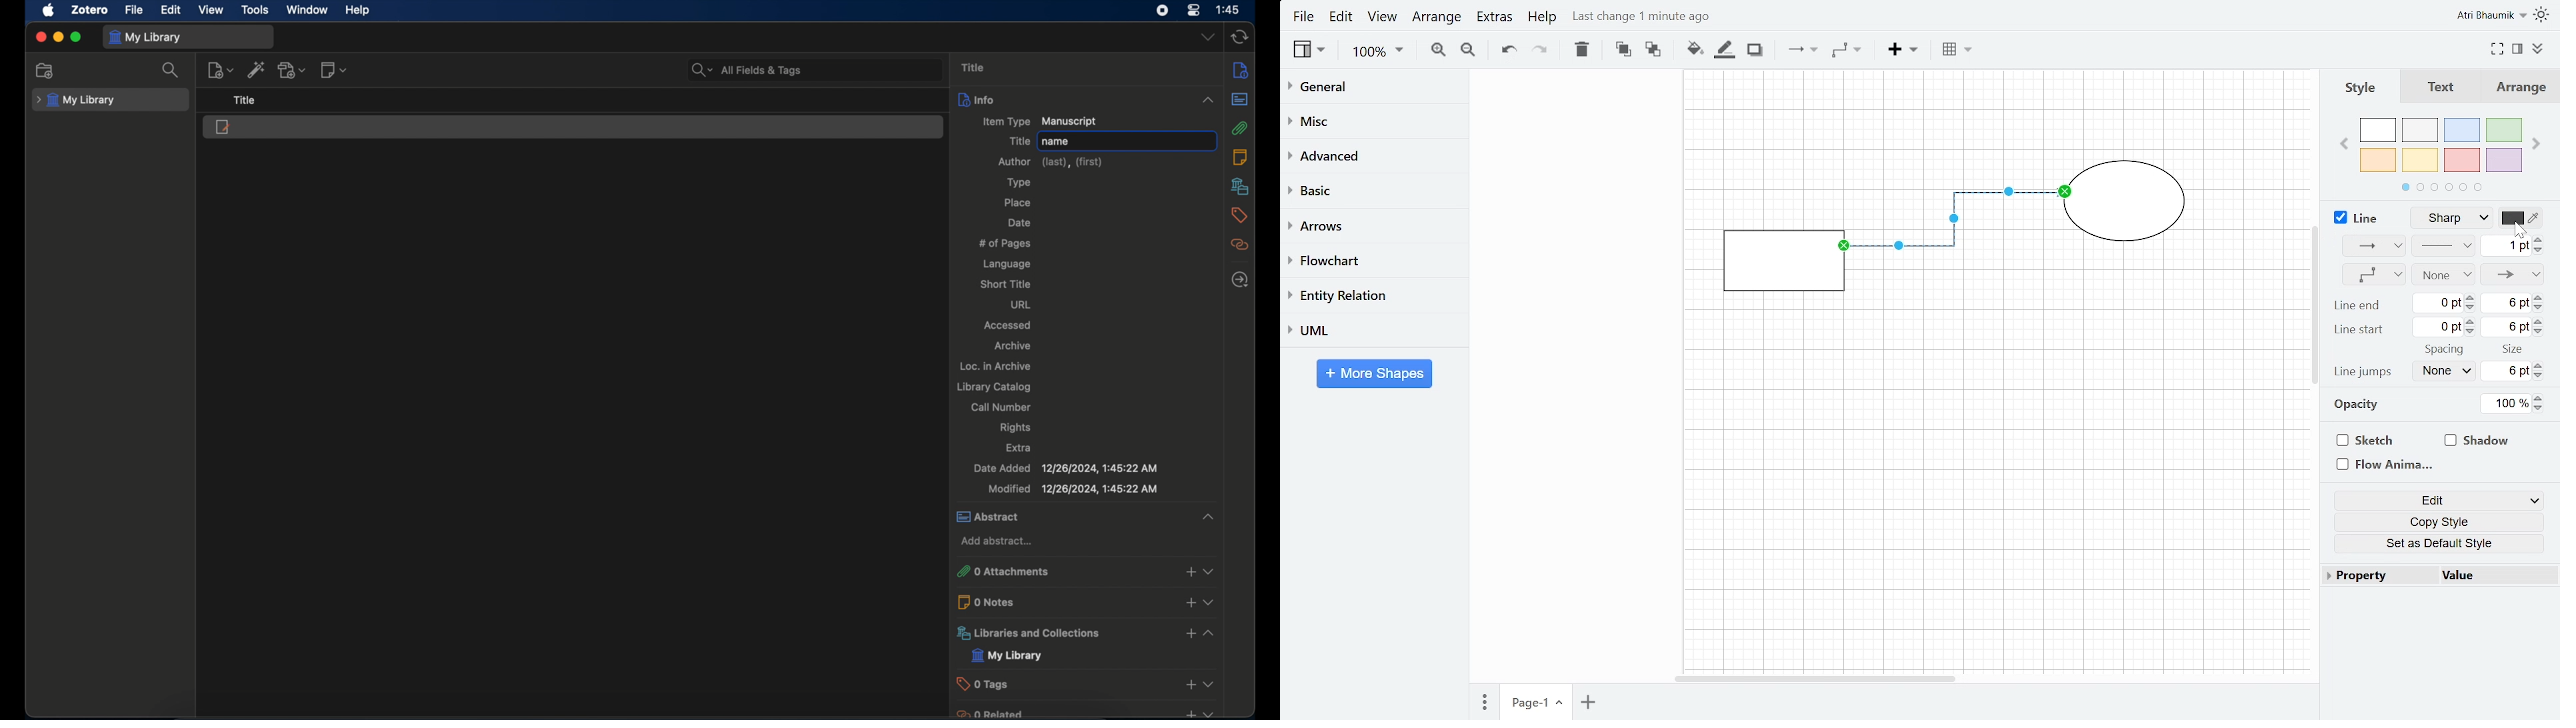 The height and width of the screenshot is (728, 2576). I want to click on Arrange, so click(1438, 19).